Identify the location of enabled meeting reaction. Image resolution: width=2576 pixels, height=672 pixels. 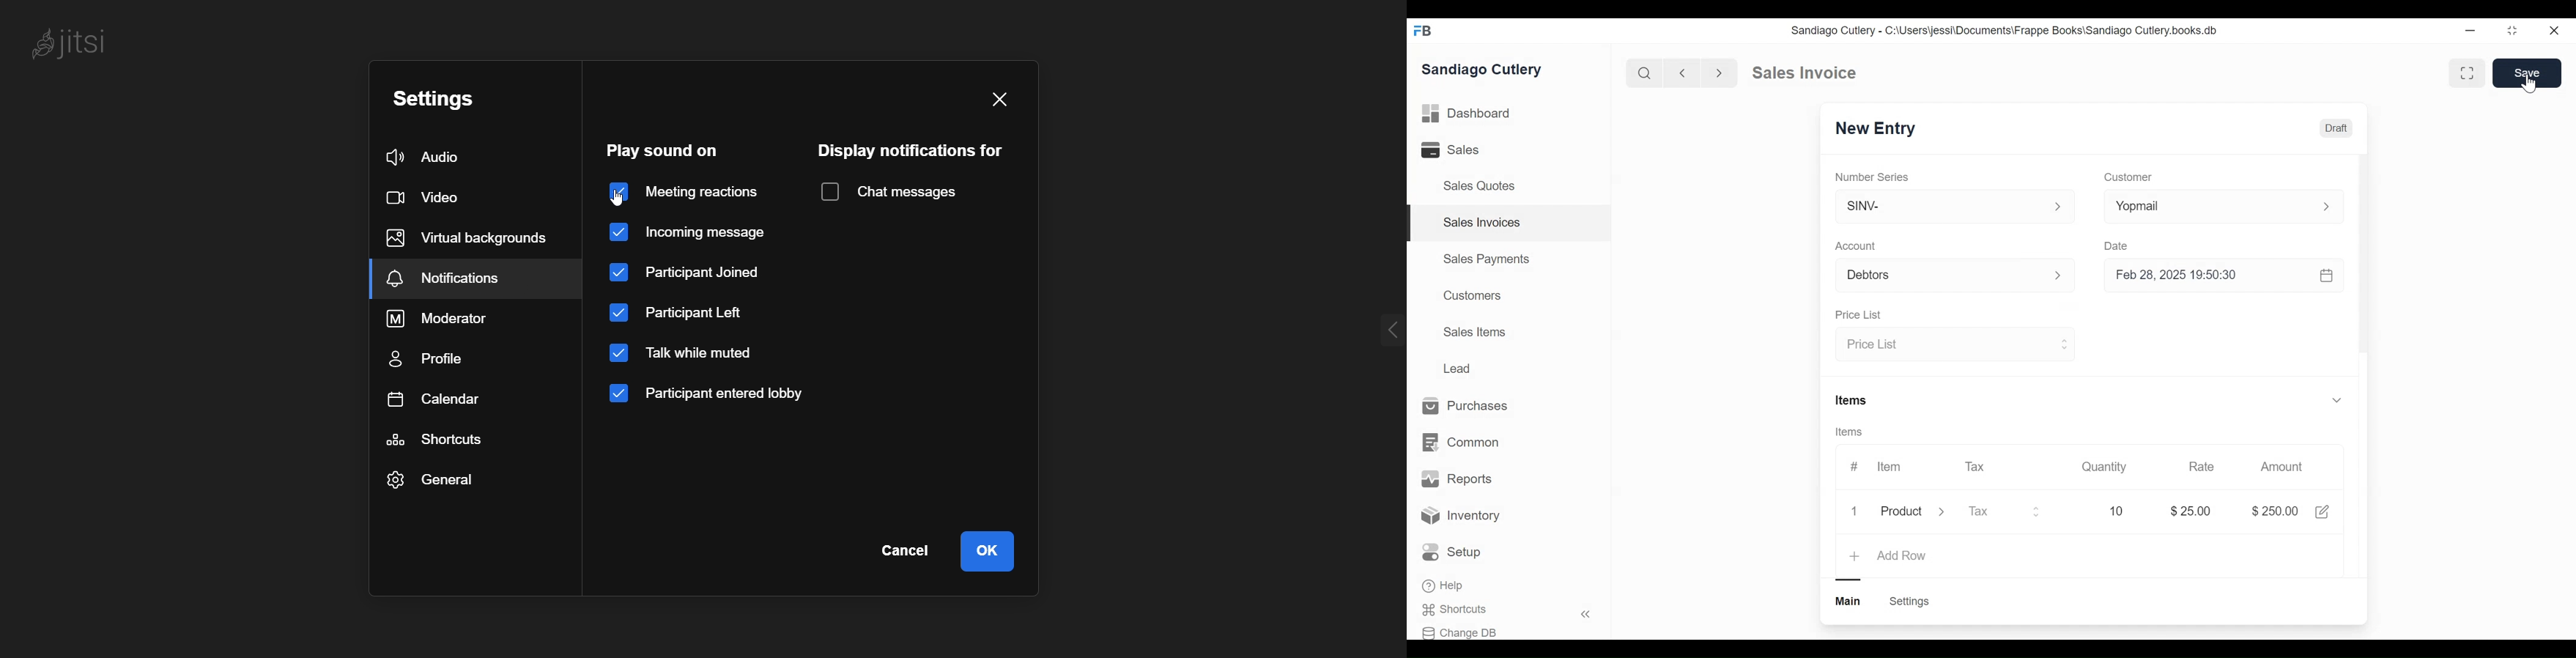
(685, 191).